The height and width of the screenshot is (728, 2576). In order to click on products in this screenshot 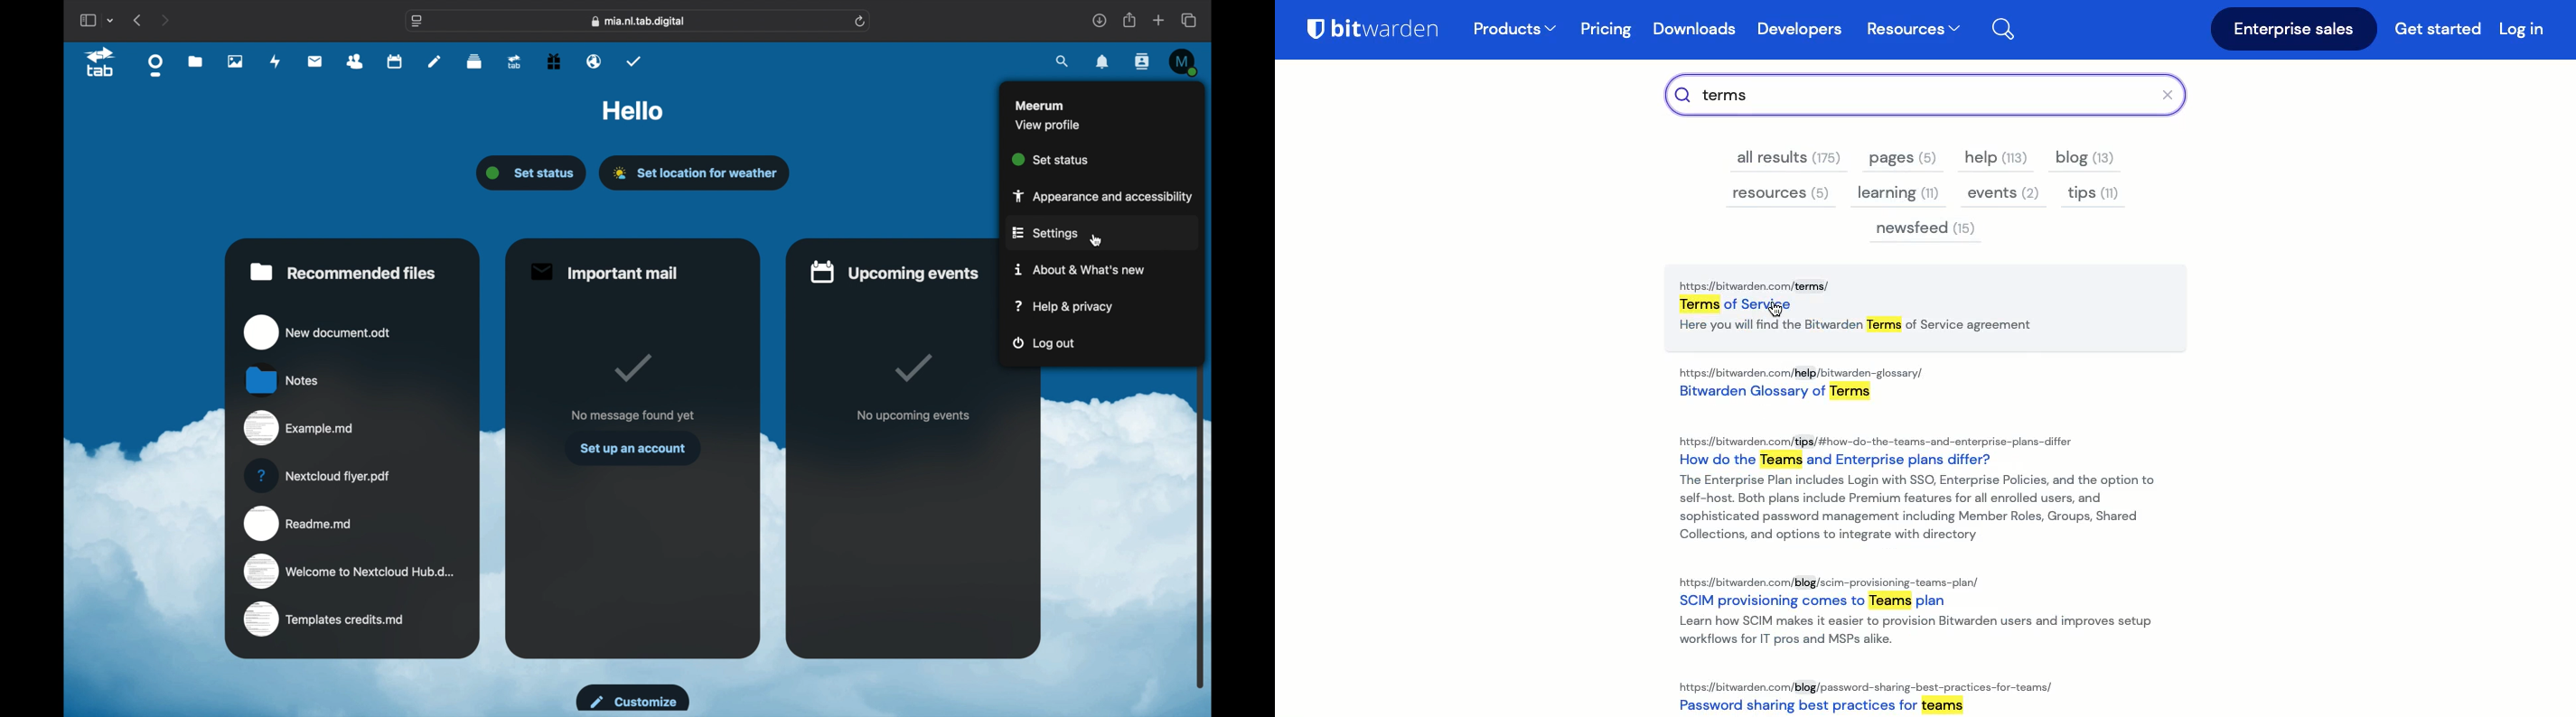, I will do `click(1515, 31)`.